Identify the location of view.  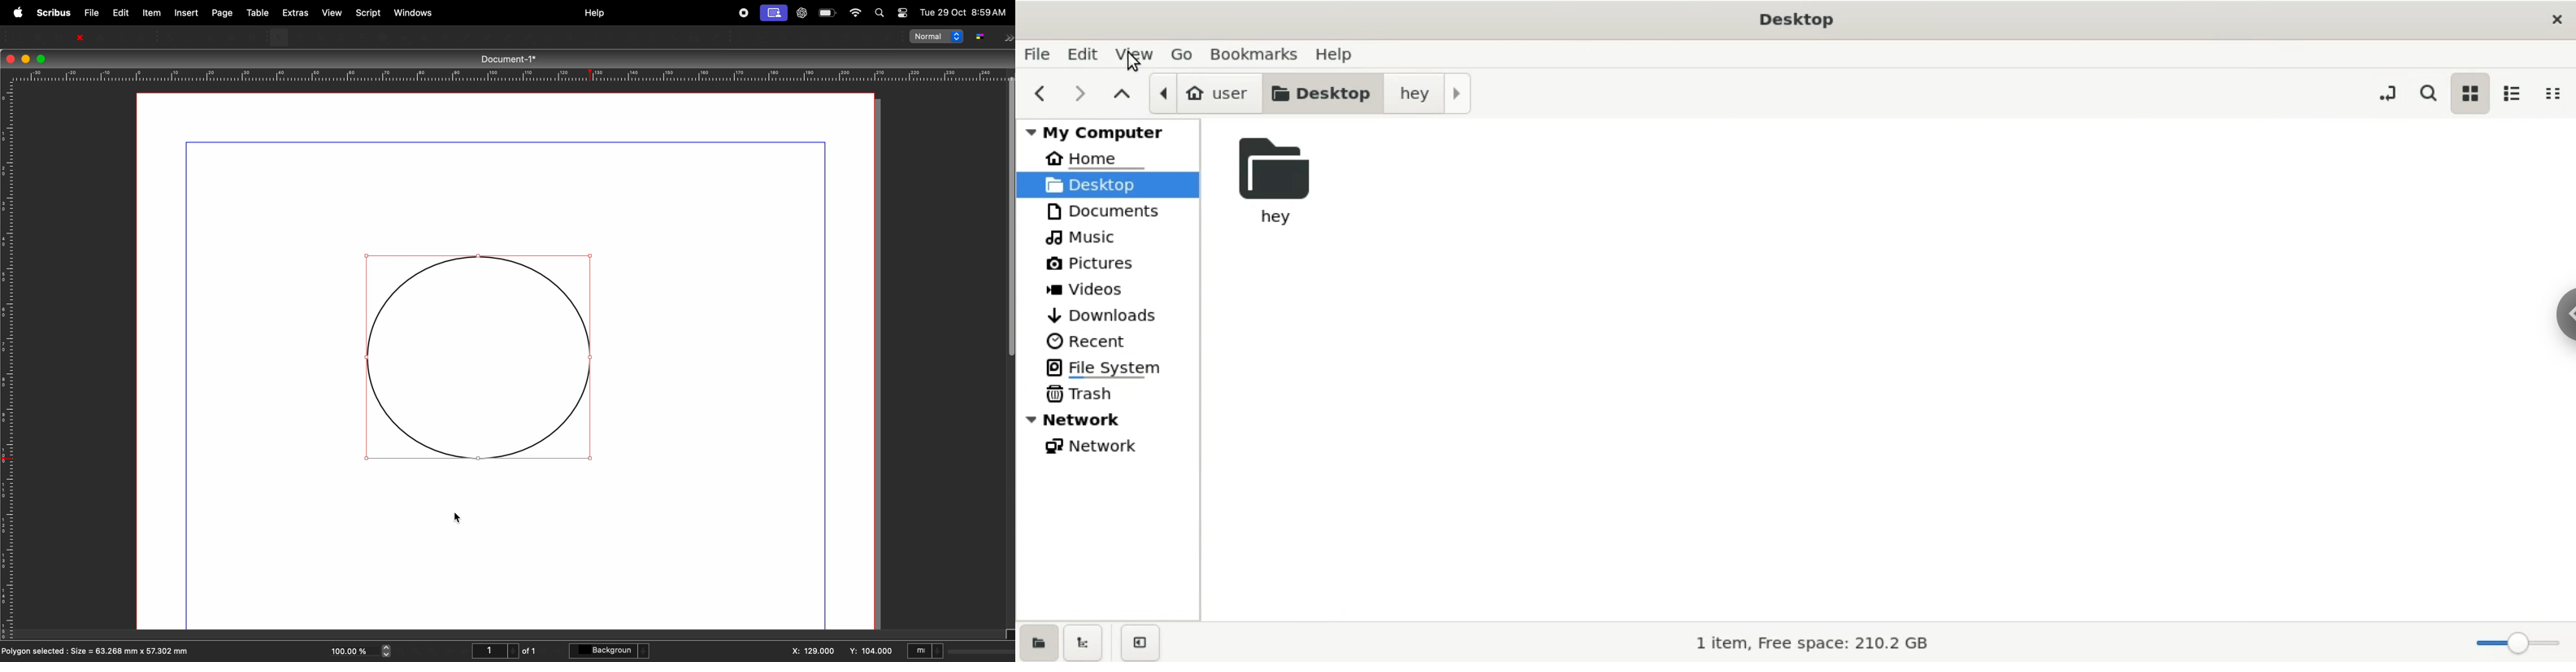
(334, 14).